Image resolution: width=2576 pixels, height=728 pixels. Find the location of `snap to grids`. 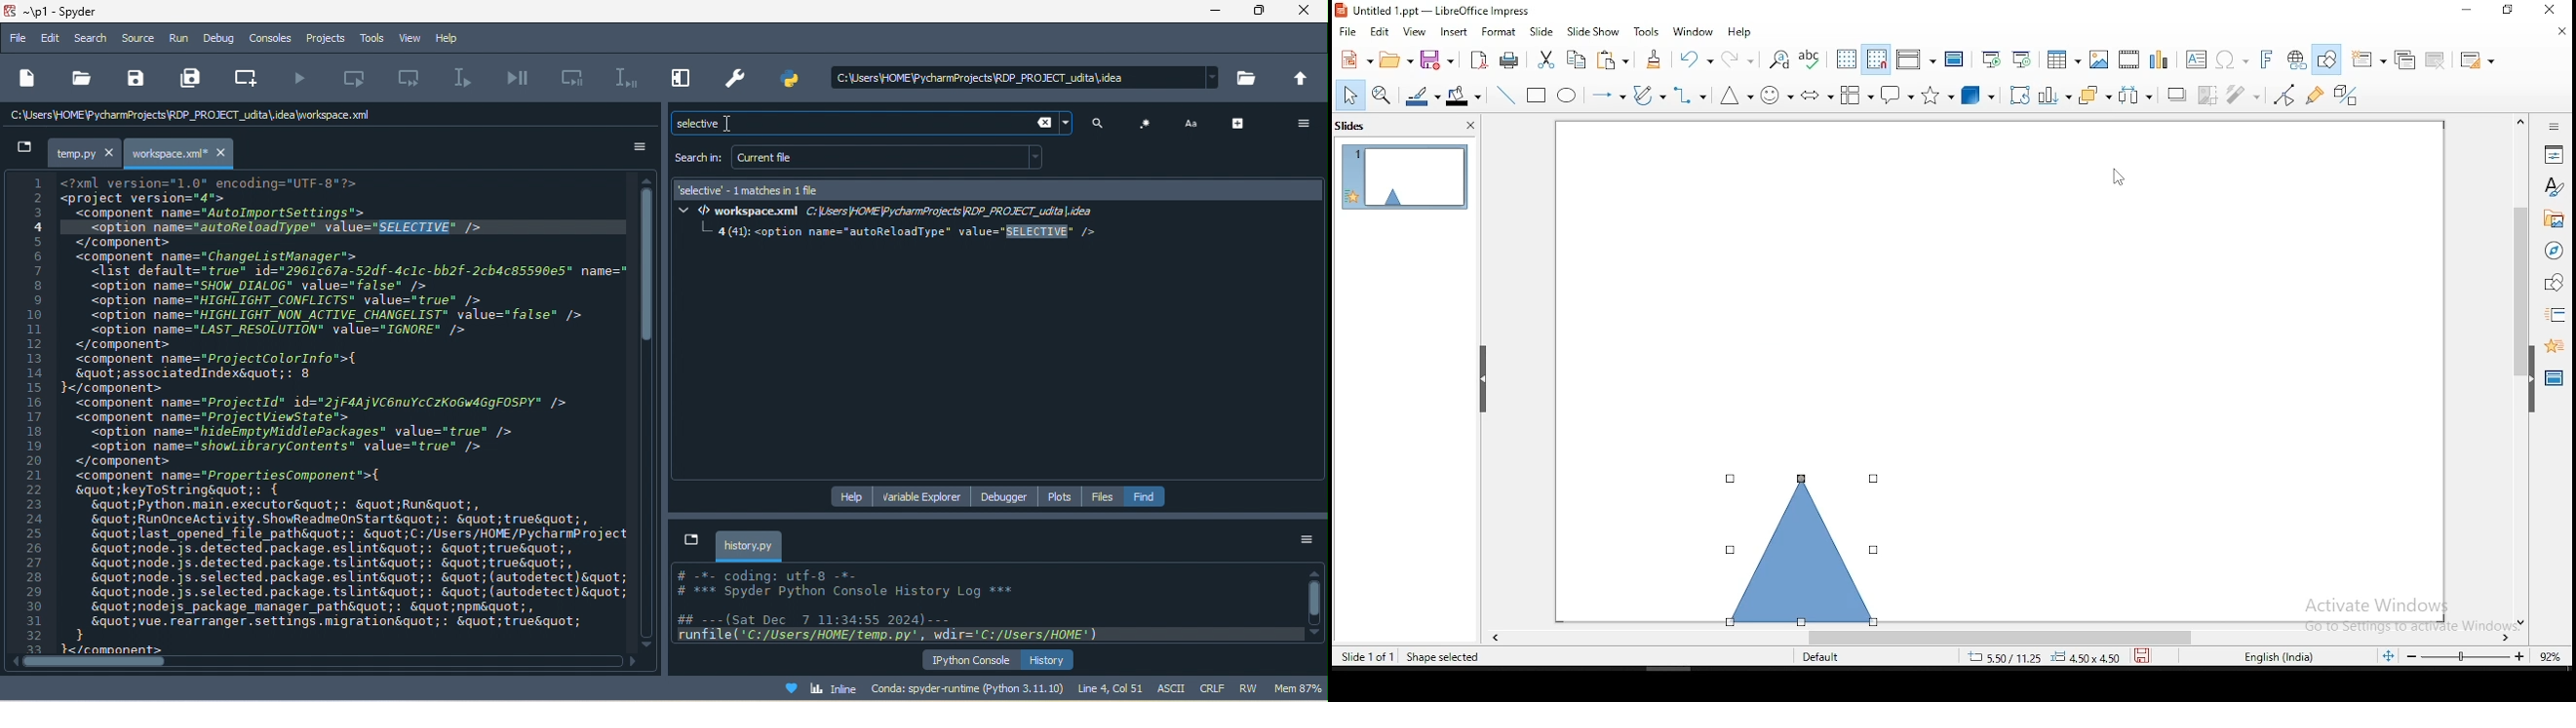

snap to grids is located at coordinates (1879, 58).